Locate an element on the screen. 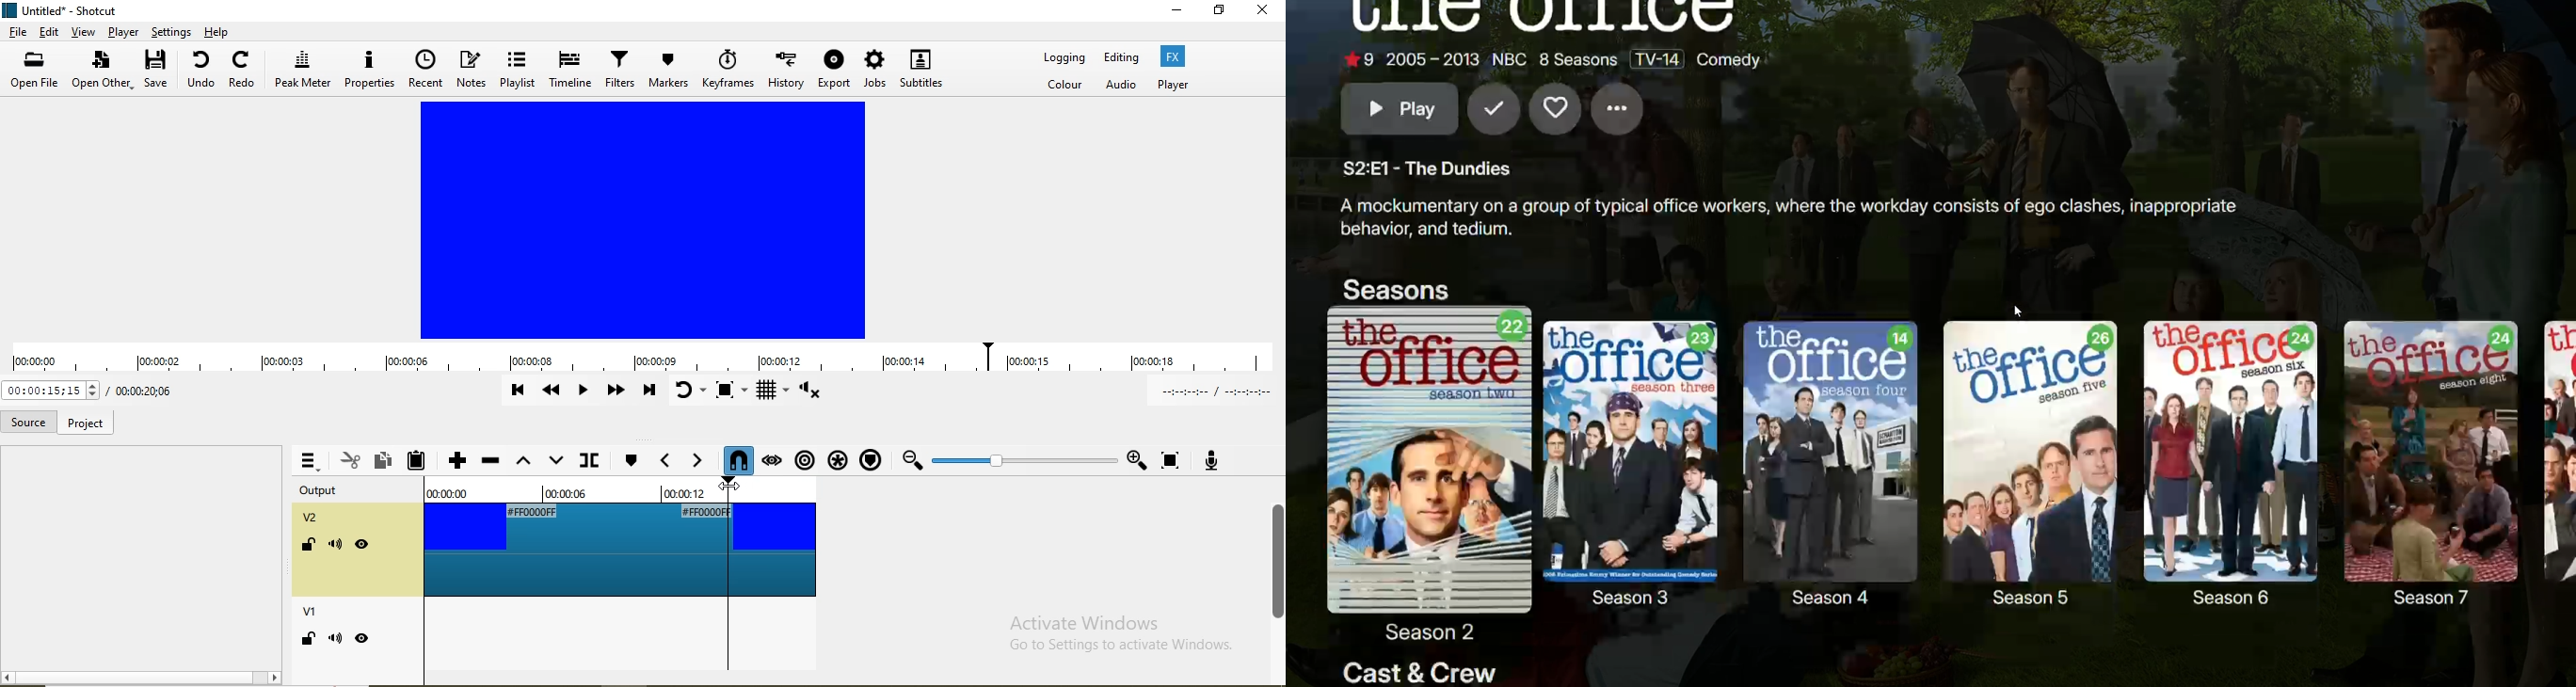 The width and height of the screenshot is (2576, 700). Skip to previous is located at coordinates (518, 391).